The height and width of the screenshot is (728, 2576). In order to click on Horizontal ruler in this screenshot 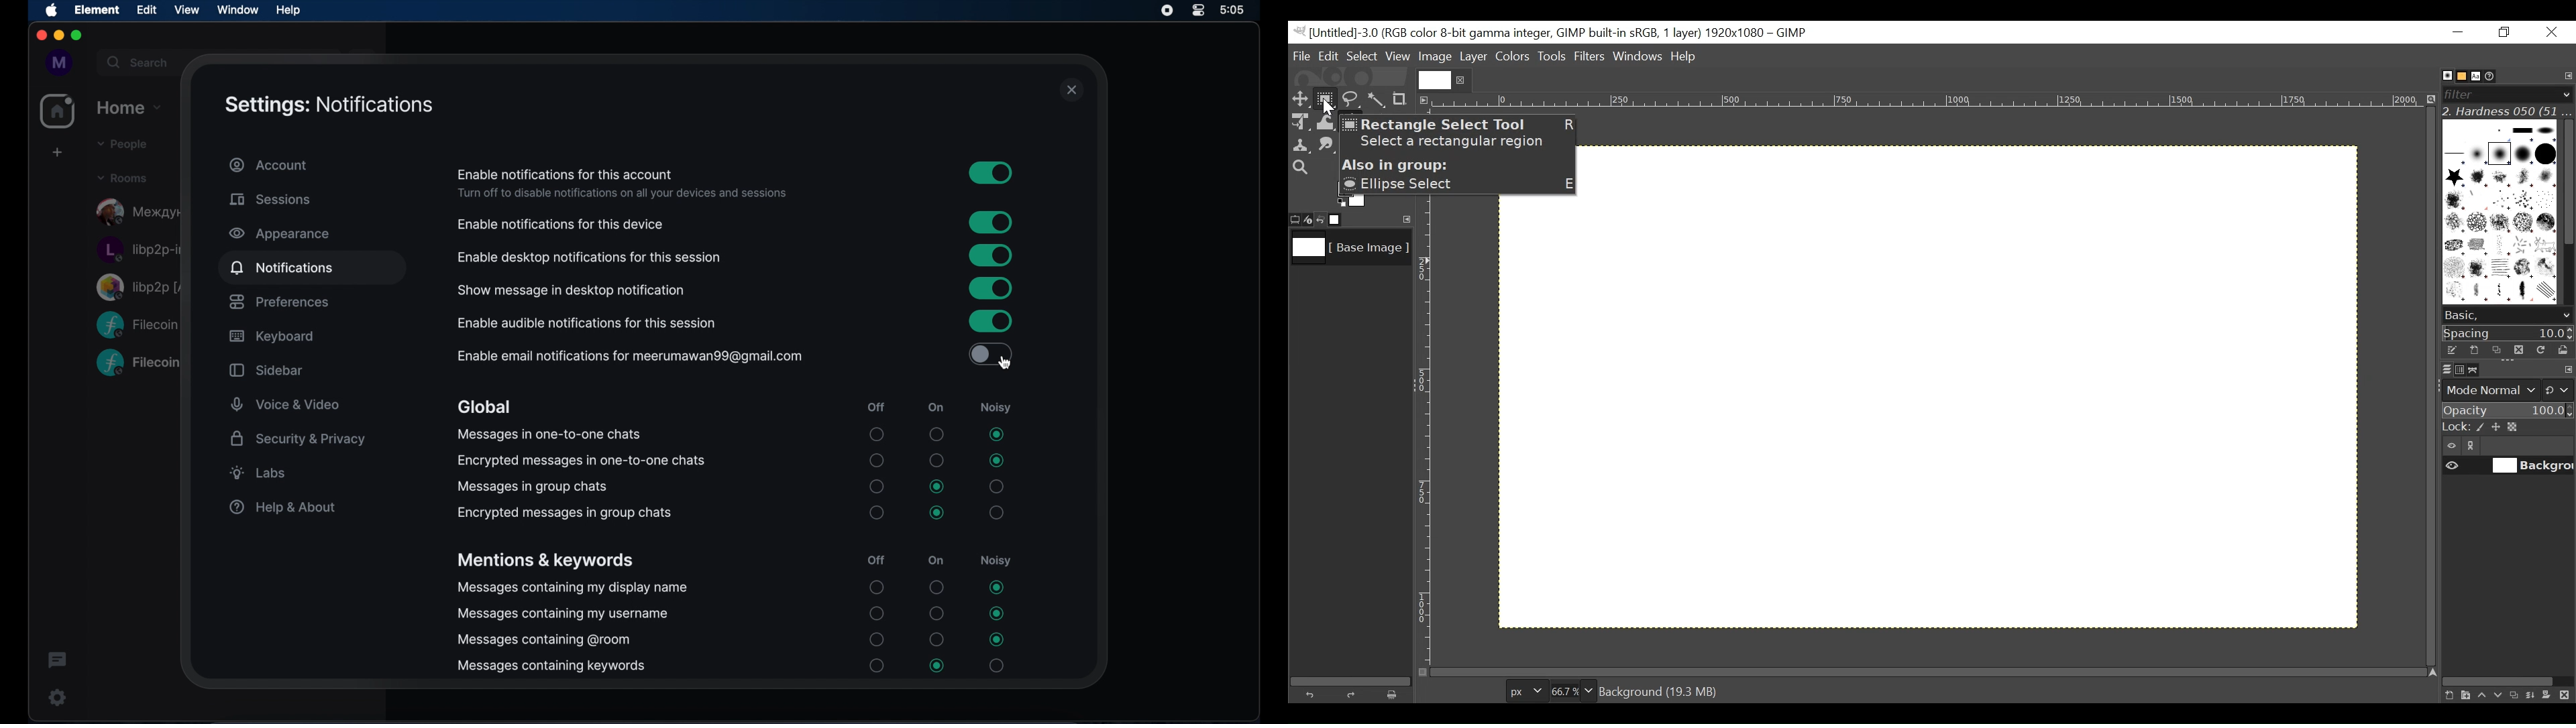, I will do `click(1929, 103)`.